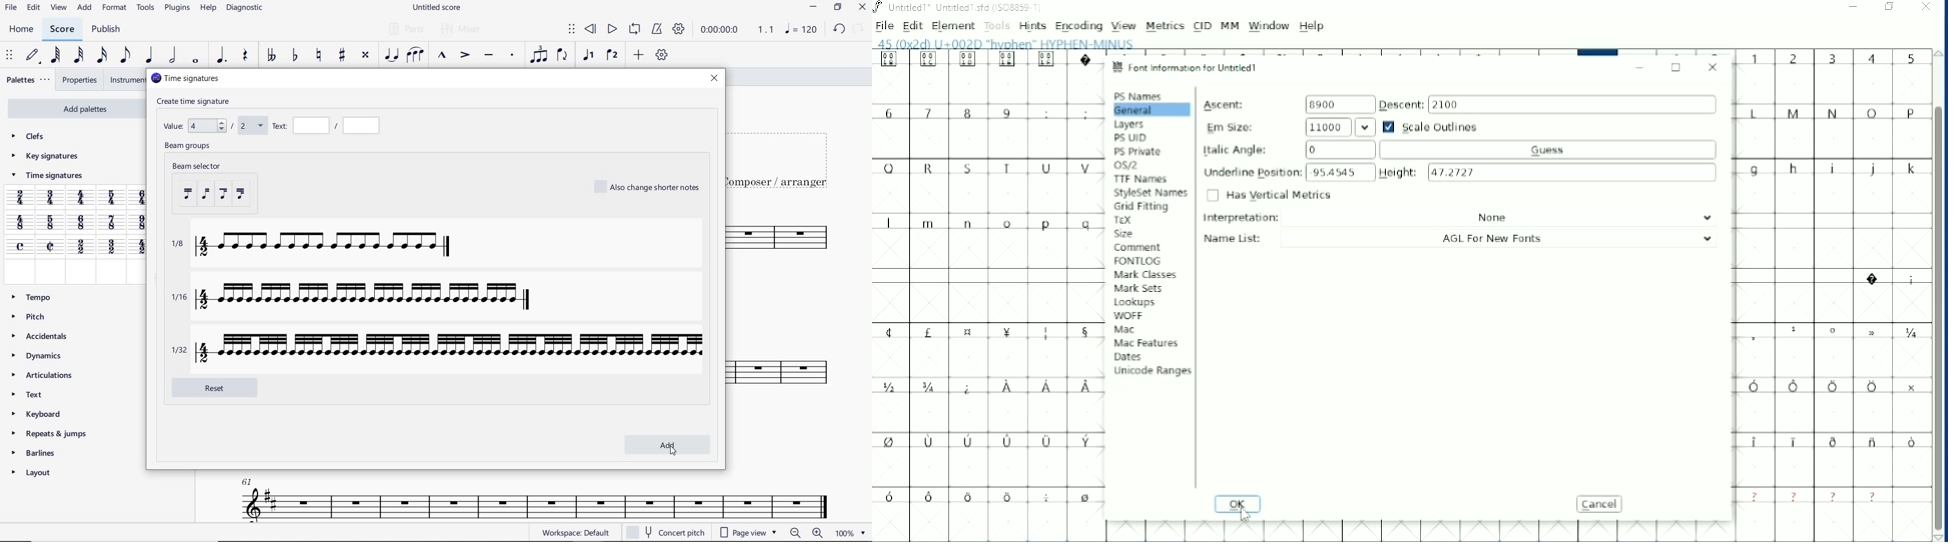 The width and height of the screenshot is (1960, 560). Describe the element at coordinates (1124, 26) in the screenshot. I see `View` at that location.